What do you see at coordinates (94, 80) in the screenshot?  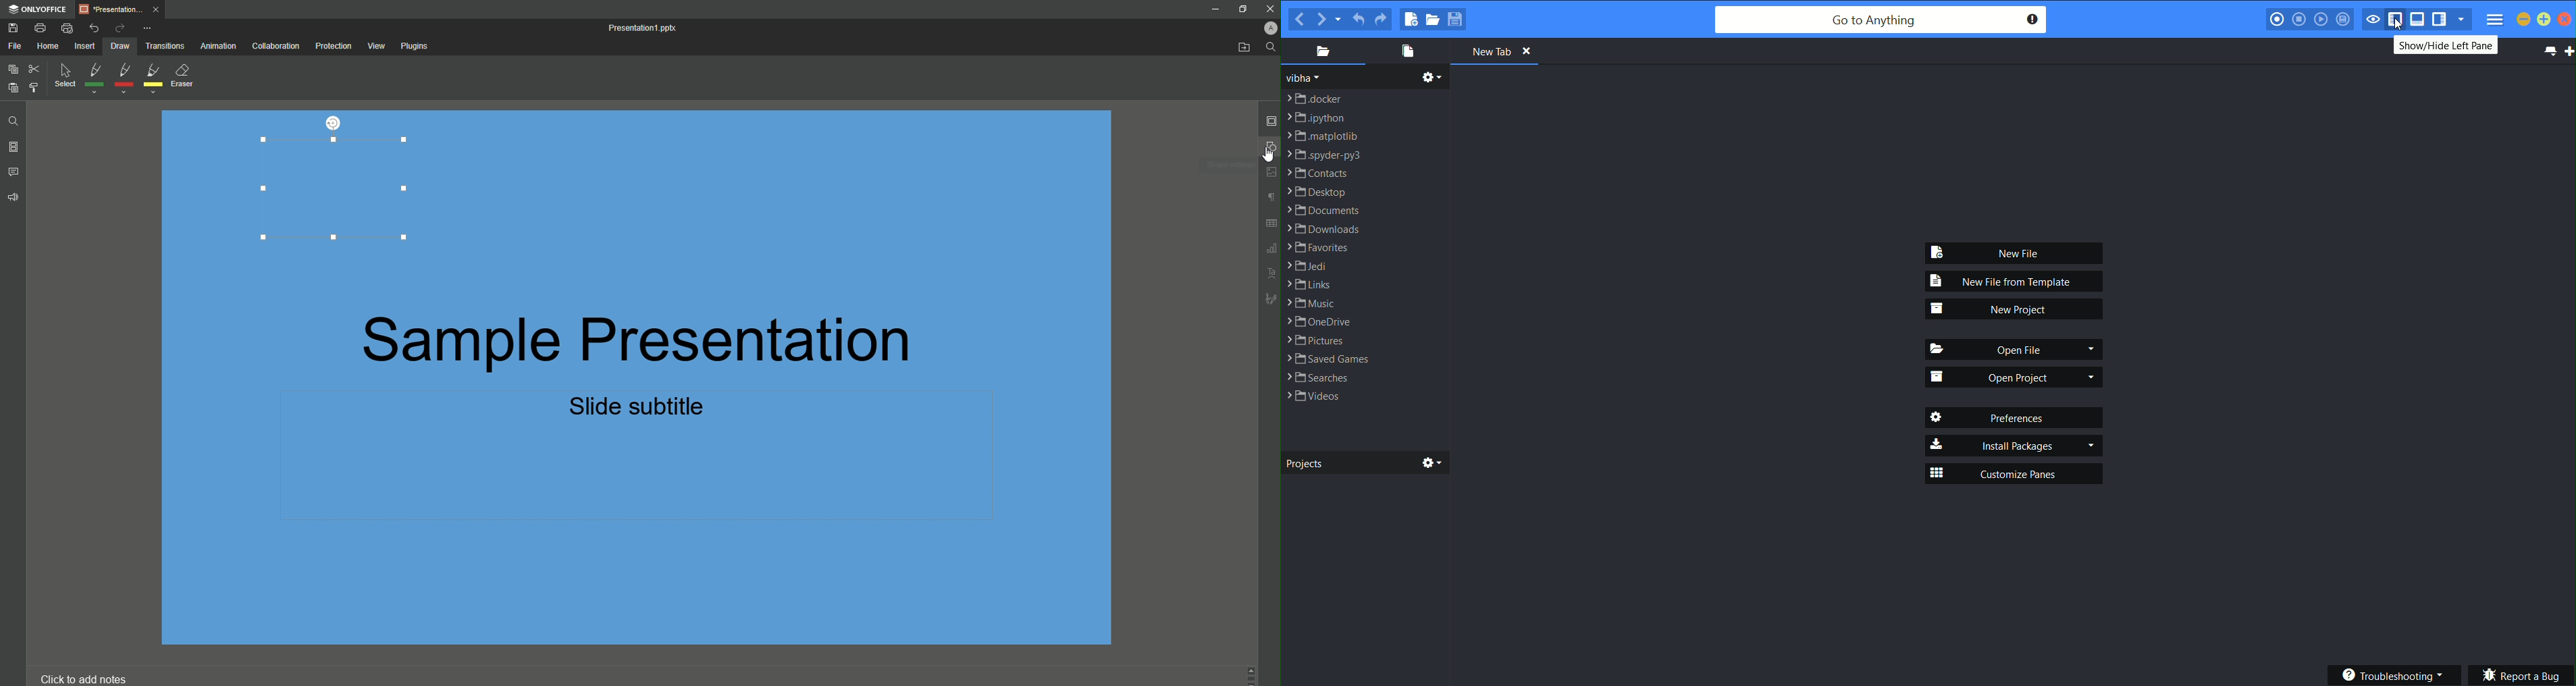 I see `Green` at bounding box center [94, 80].